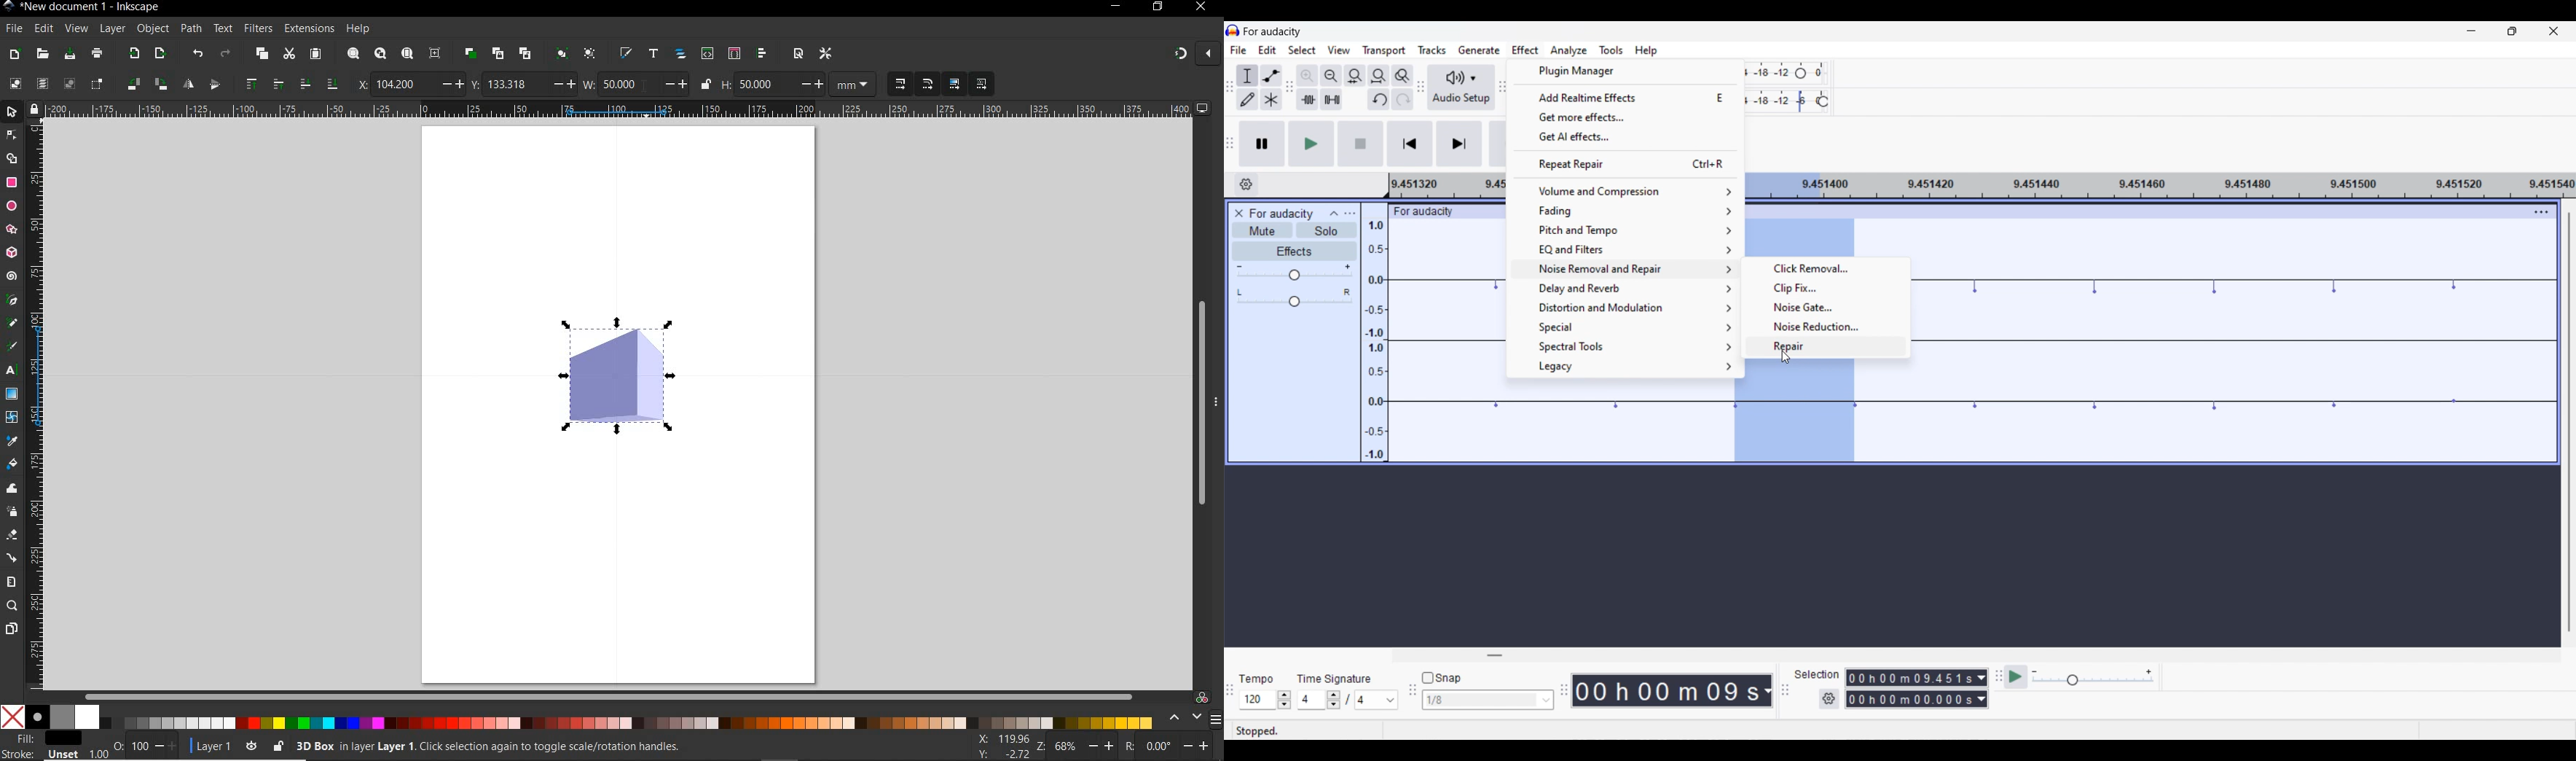 This screenshot has height=784, width=2576. Describe the element at coordinates (42, 83) in the screenshot. I see `select all in all layers` at that location.